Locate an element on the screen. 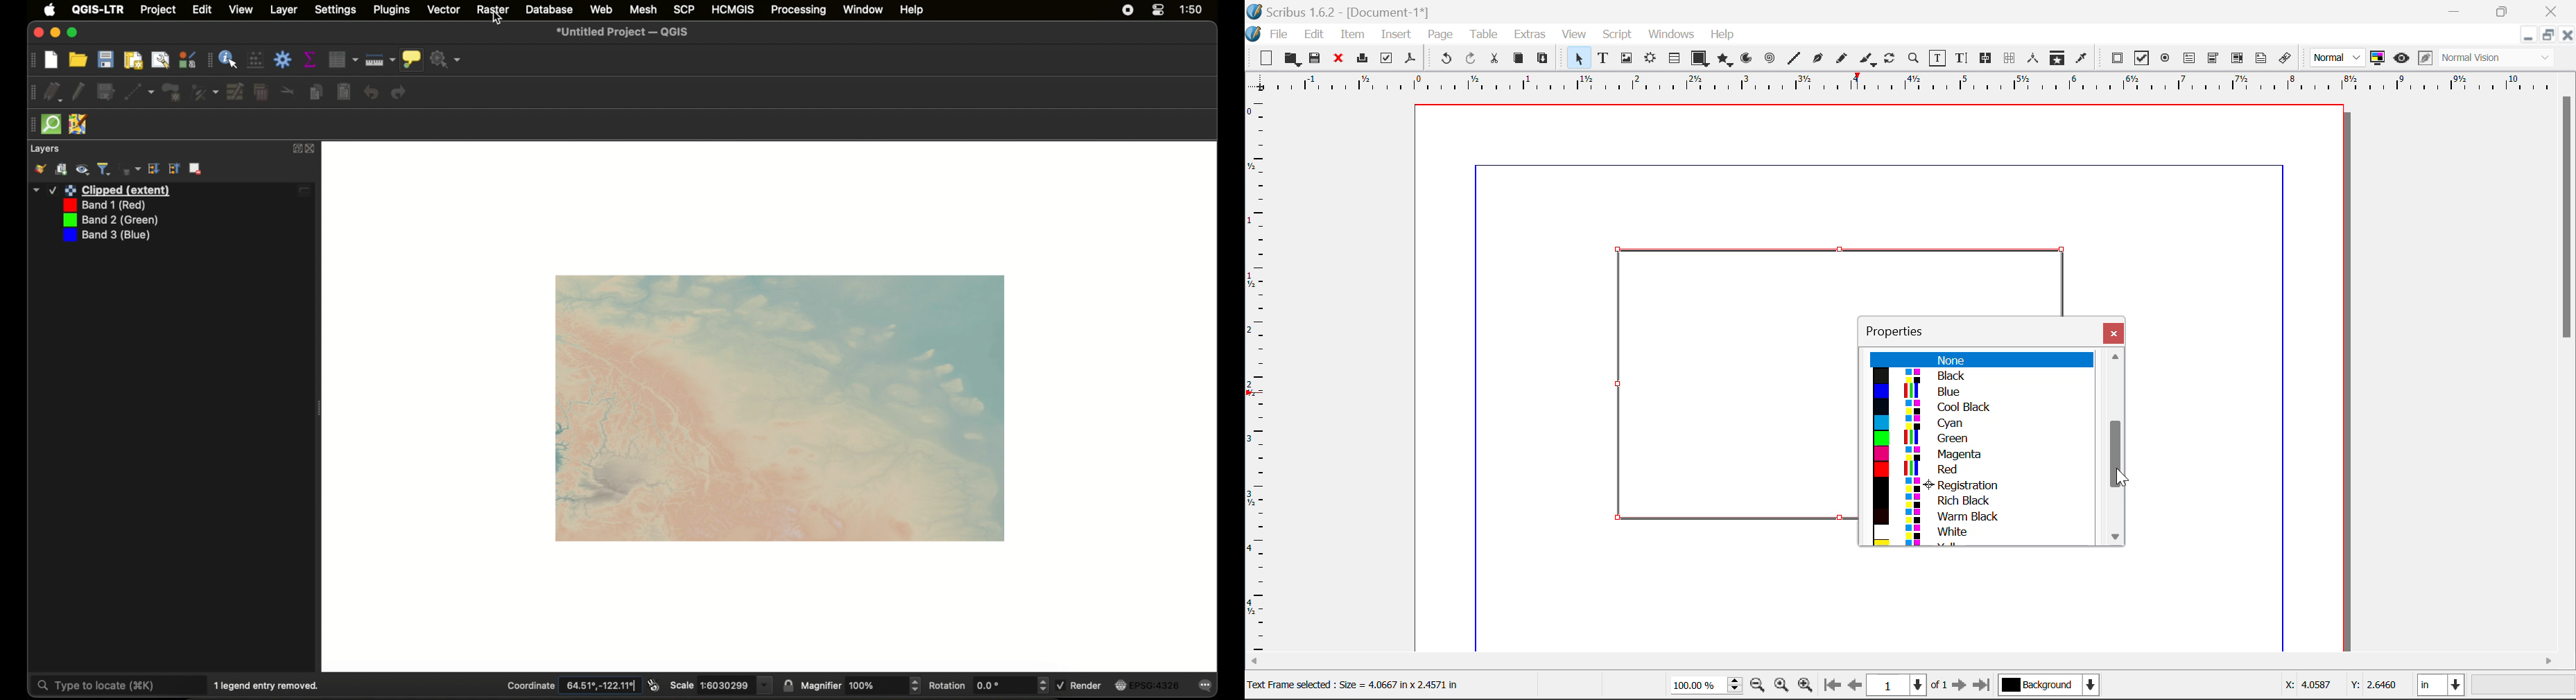 The image size is (2576, 700). Zoom is located at coordinates (1914, 58).